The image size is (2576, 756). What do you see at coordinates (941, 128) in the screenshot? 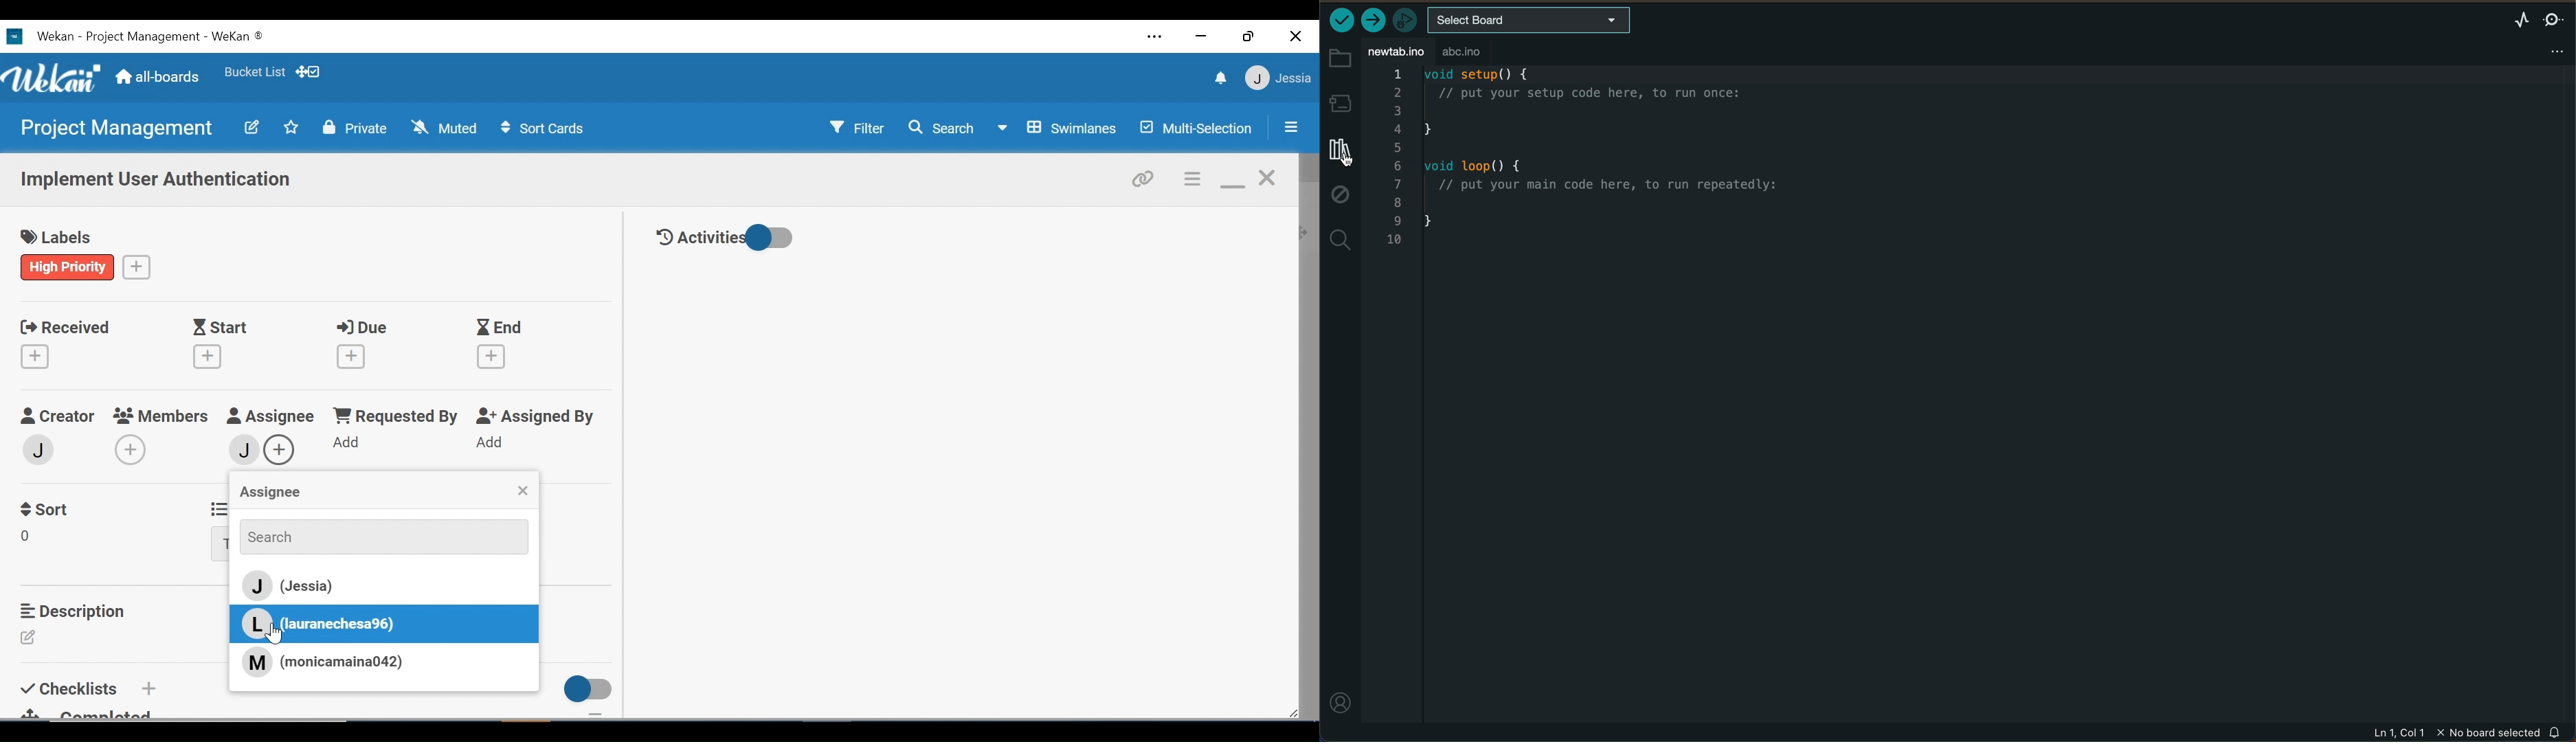
I see `Search` at bounding box center [941, 128].